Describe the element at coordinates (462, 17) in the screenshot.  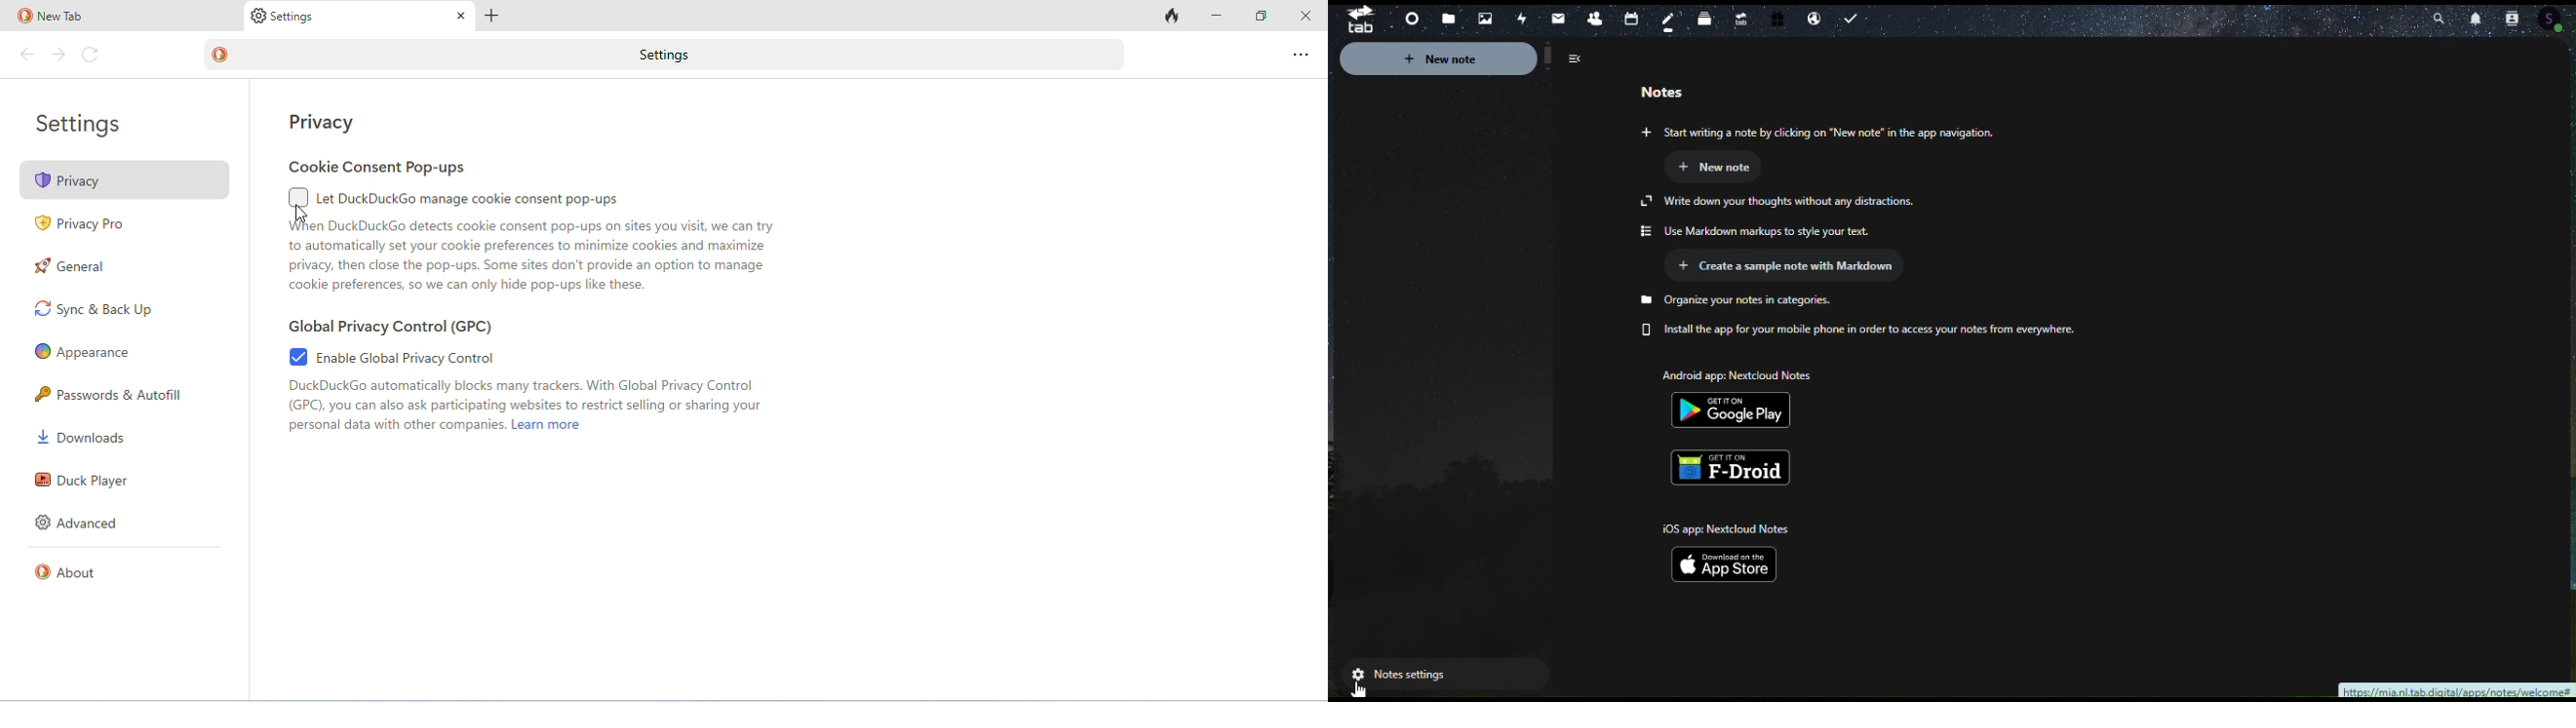
I see `close tab` at that location.